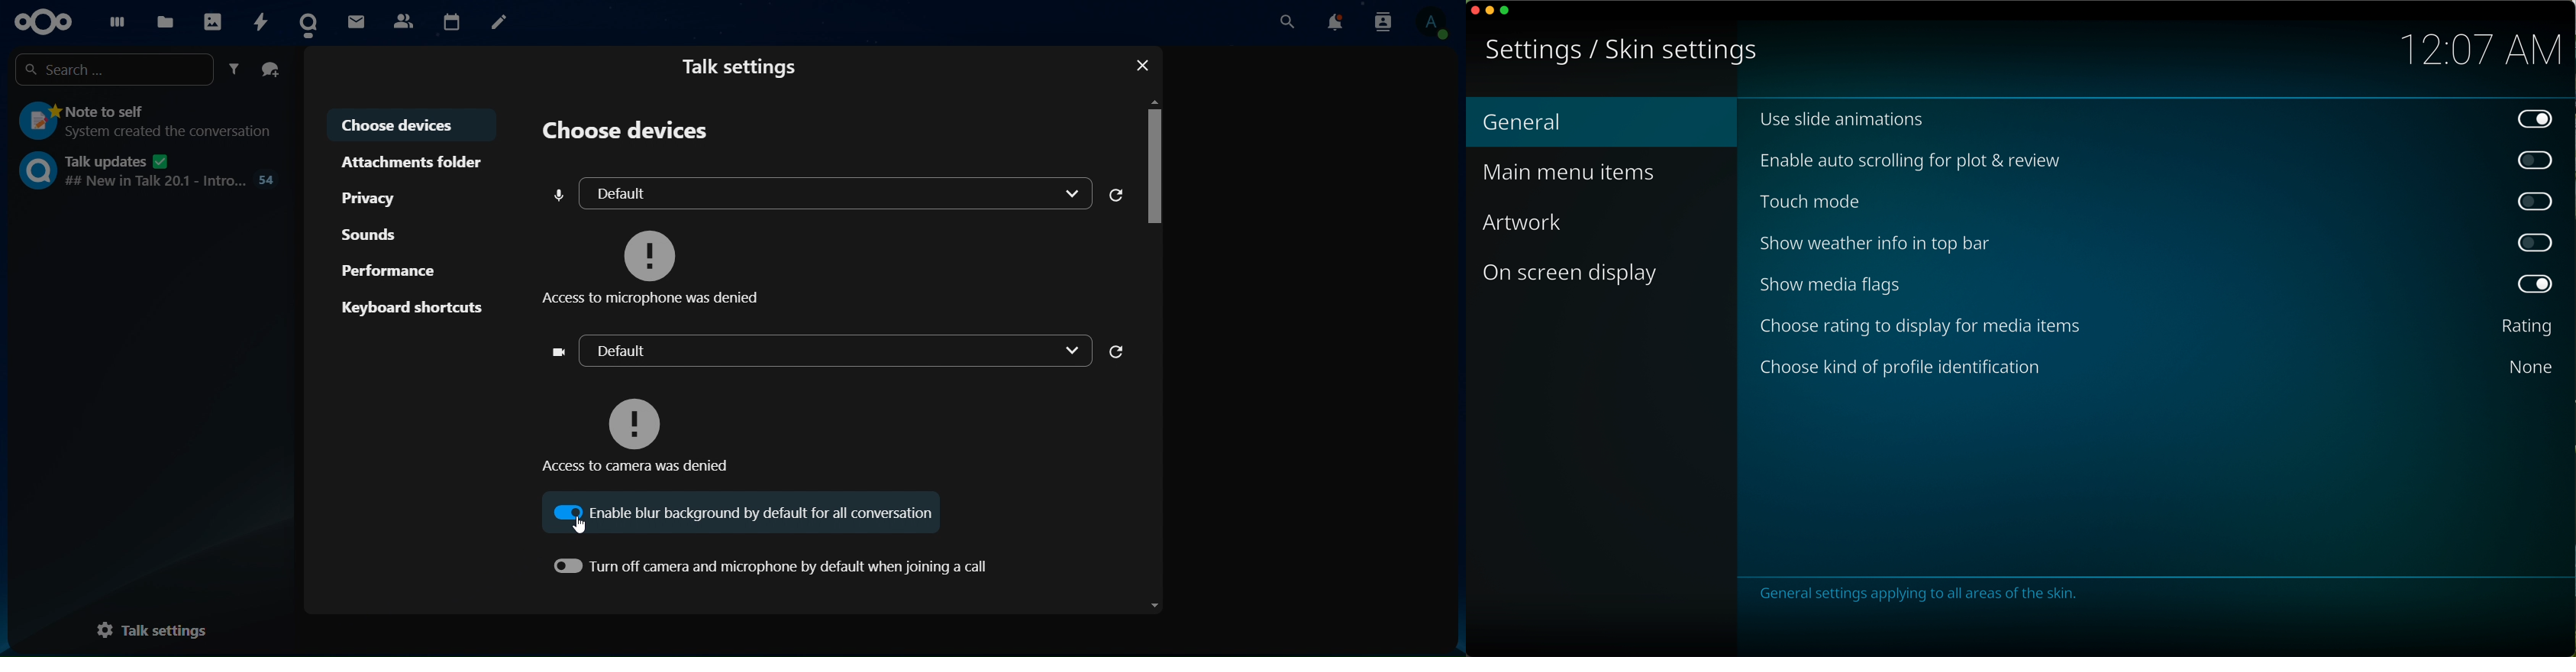 This screenshot has width=2576, height=672. Describe the element at coordinates (1569, 274) in the screenshot. I see `on screen display` at that location.